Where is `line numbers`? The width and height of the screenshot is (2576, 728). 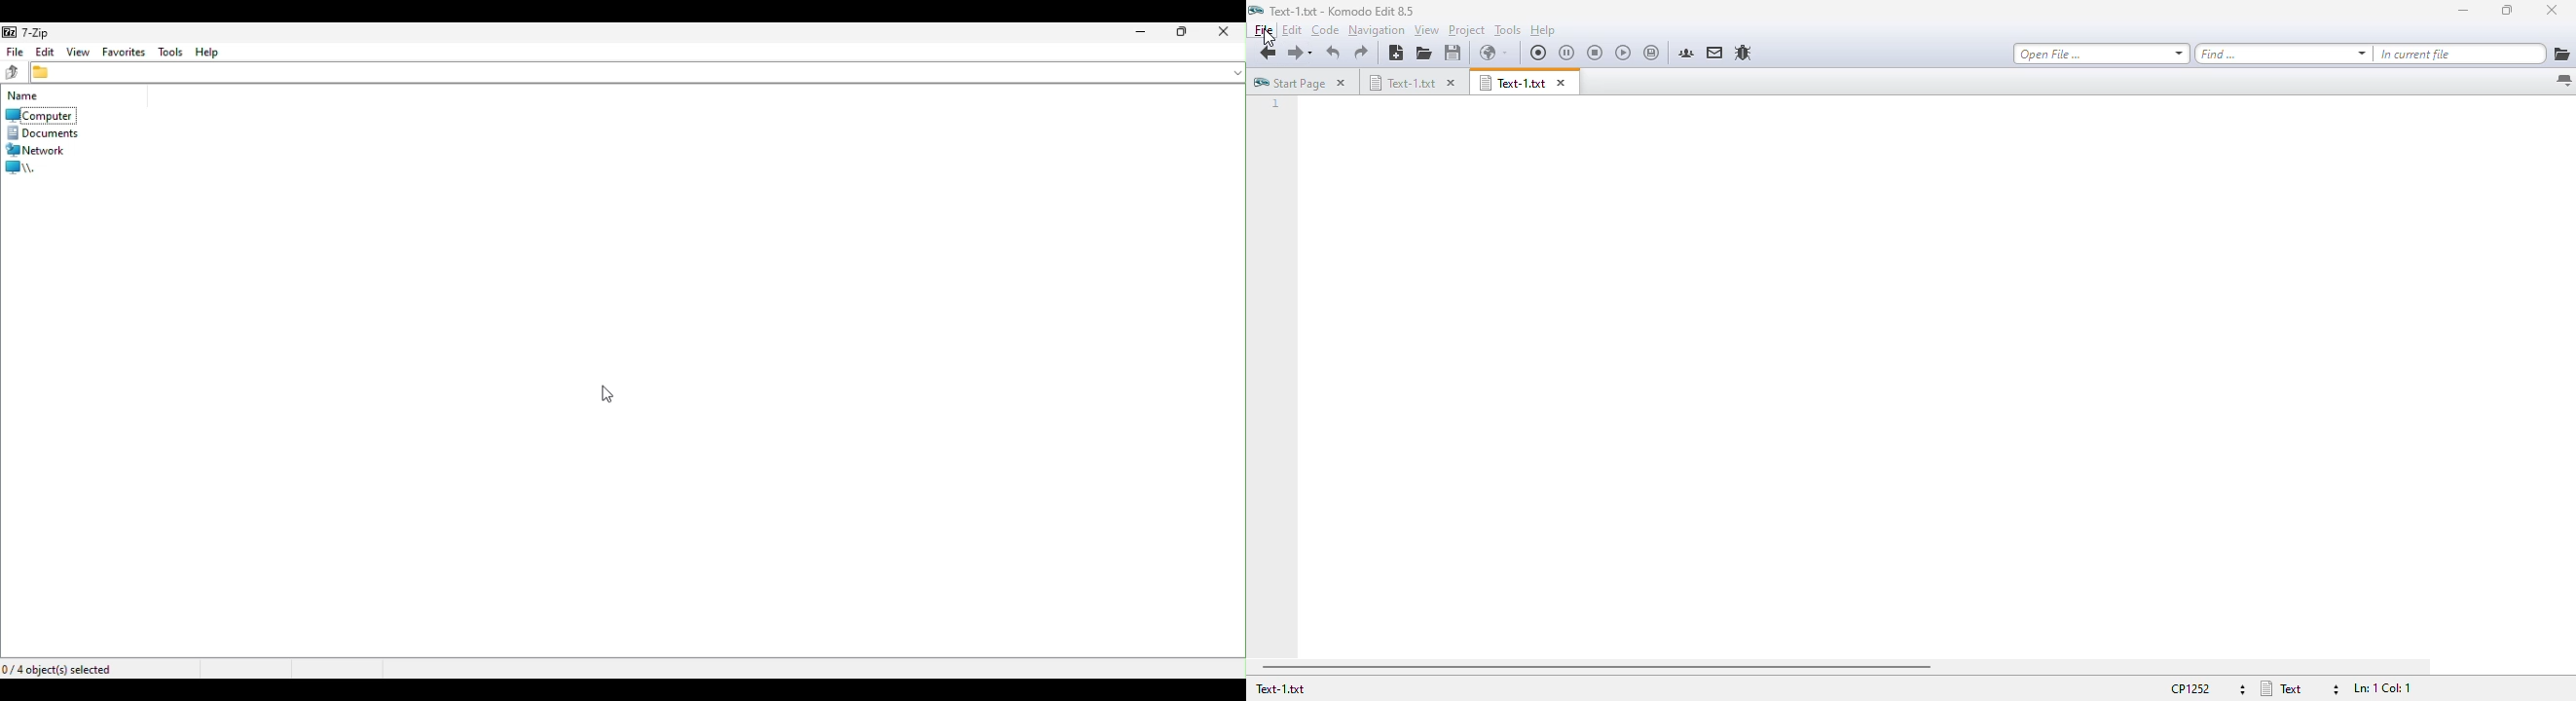 line numbers is located at coordinates (1275, 105).